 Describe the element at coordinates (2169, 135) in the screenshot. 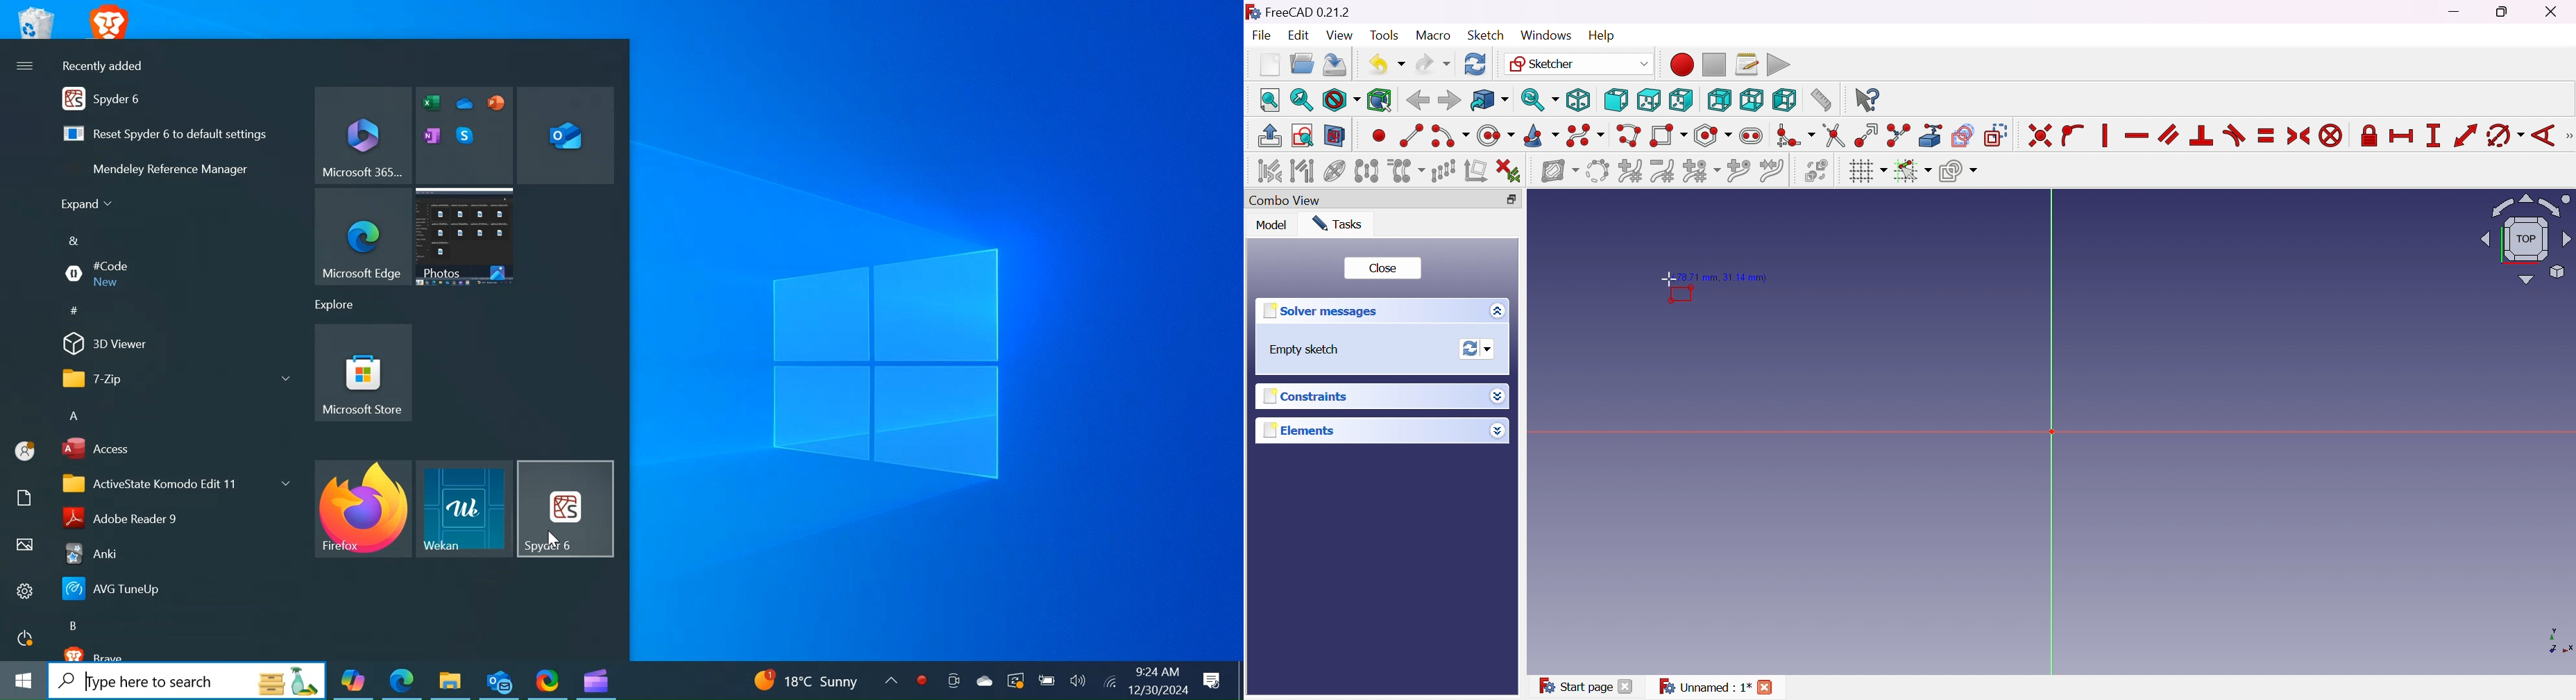

I see `Constrain parallel` at that location.